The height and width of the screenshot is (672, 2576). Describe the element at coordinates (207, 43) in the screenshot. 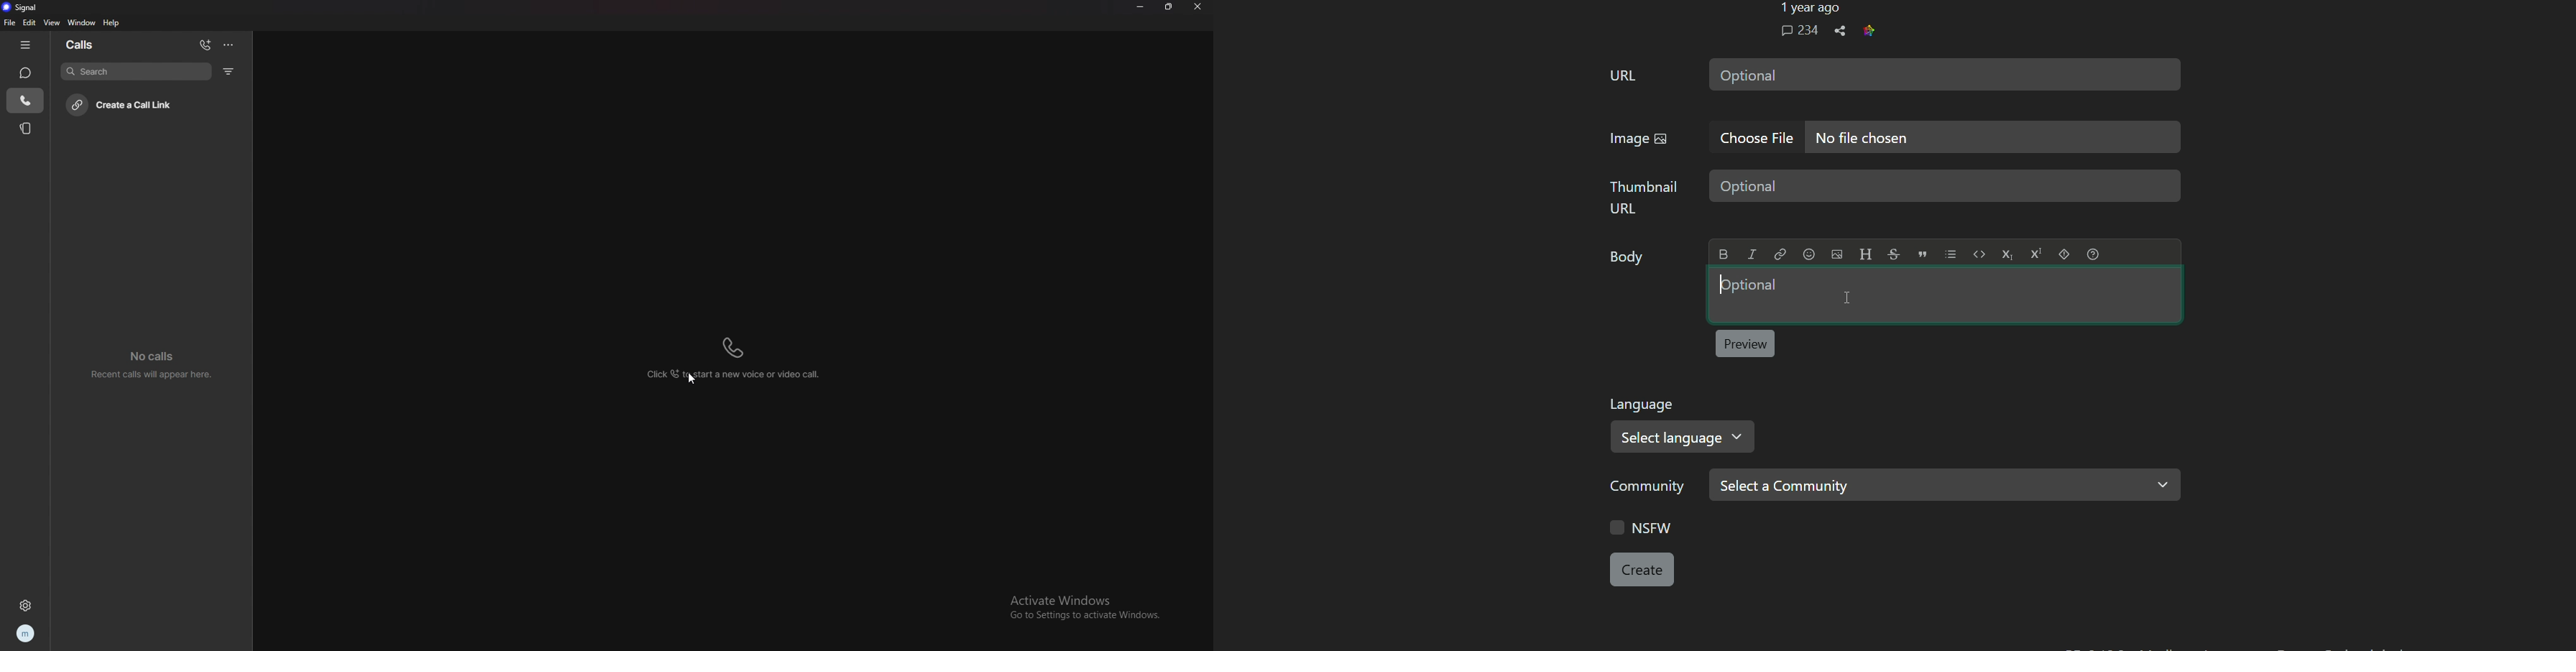

I see `add call` at that location.